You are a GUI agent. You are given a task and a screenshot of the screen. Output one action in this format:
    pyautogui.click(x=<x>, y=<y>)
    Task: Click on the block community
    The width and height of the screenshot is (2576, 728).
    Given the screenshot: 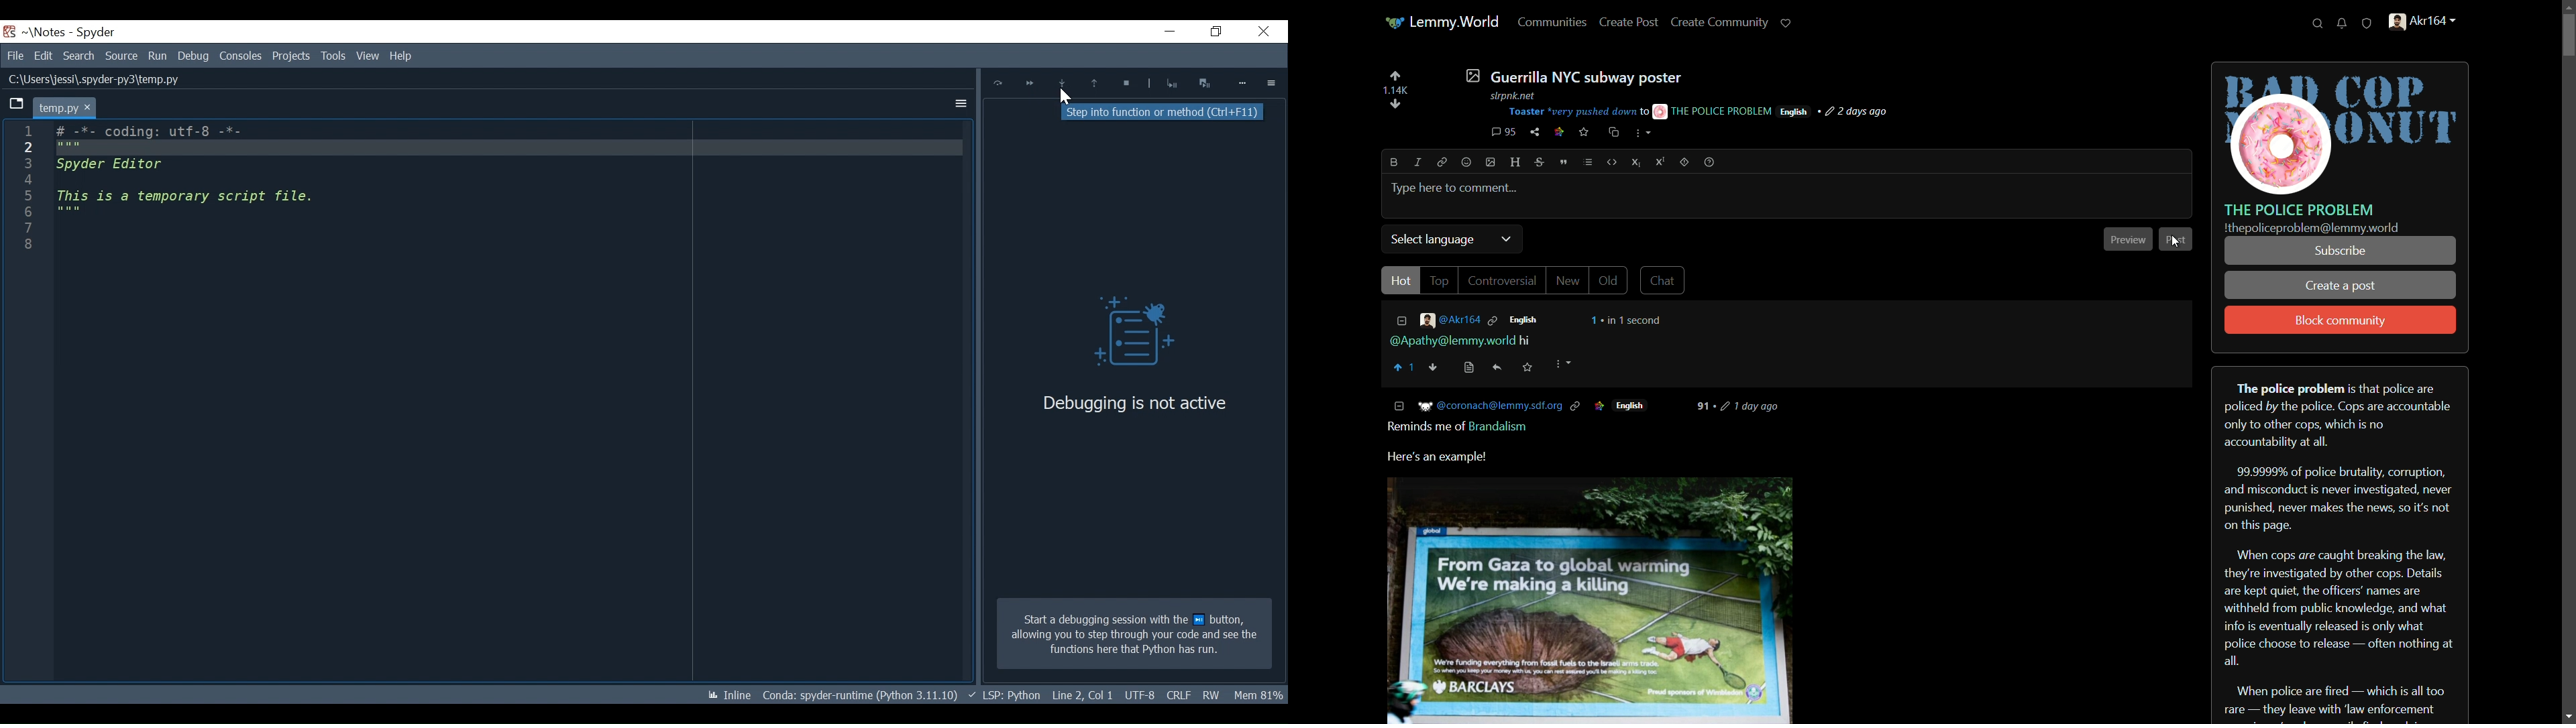 What is the action you would take?
    pyautogui.click(x=2341, y=321)
    